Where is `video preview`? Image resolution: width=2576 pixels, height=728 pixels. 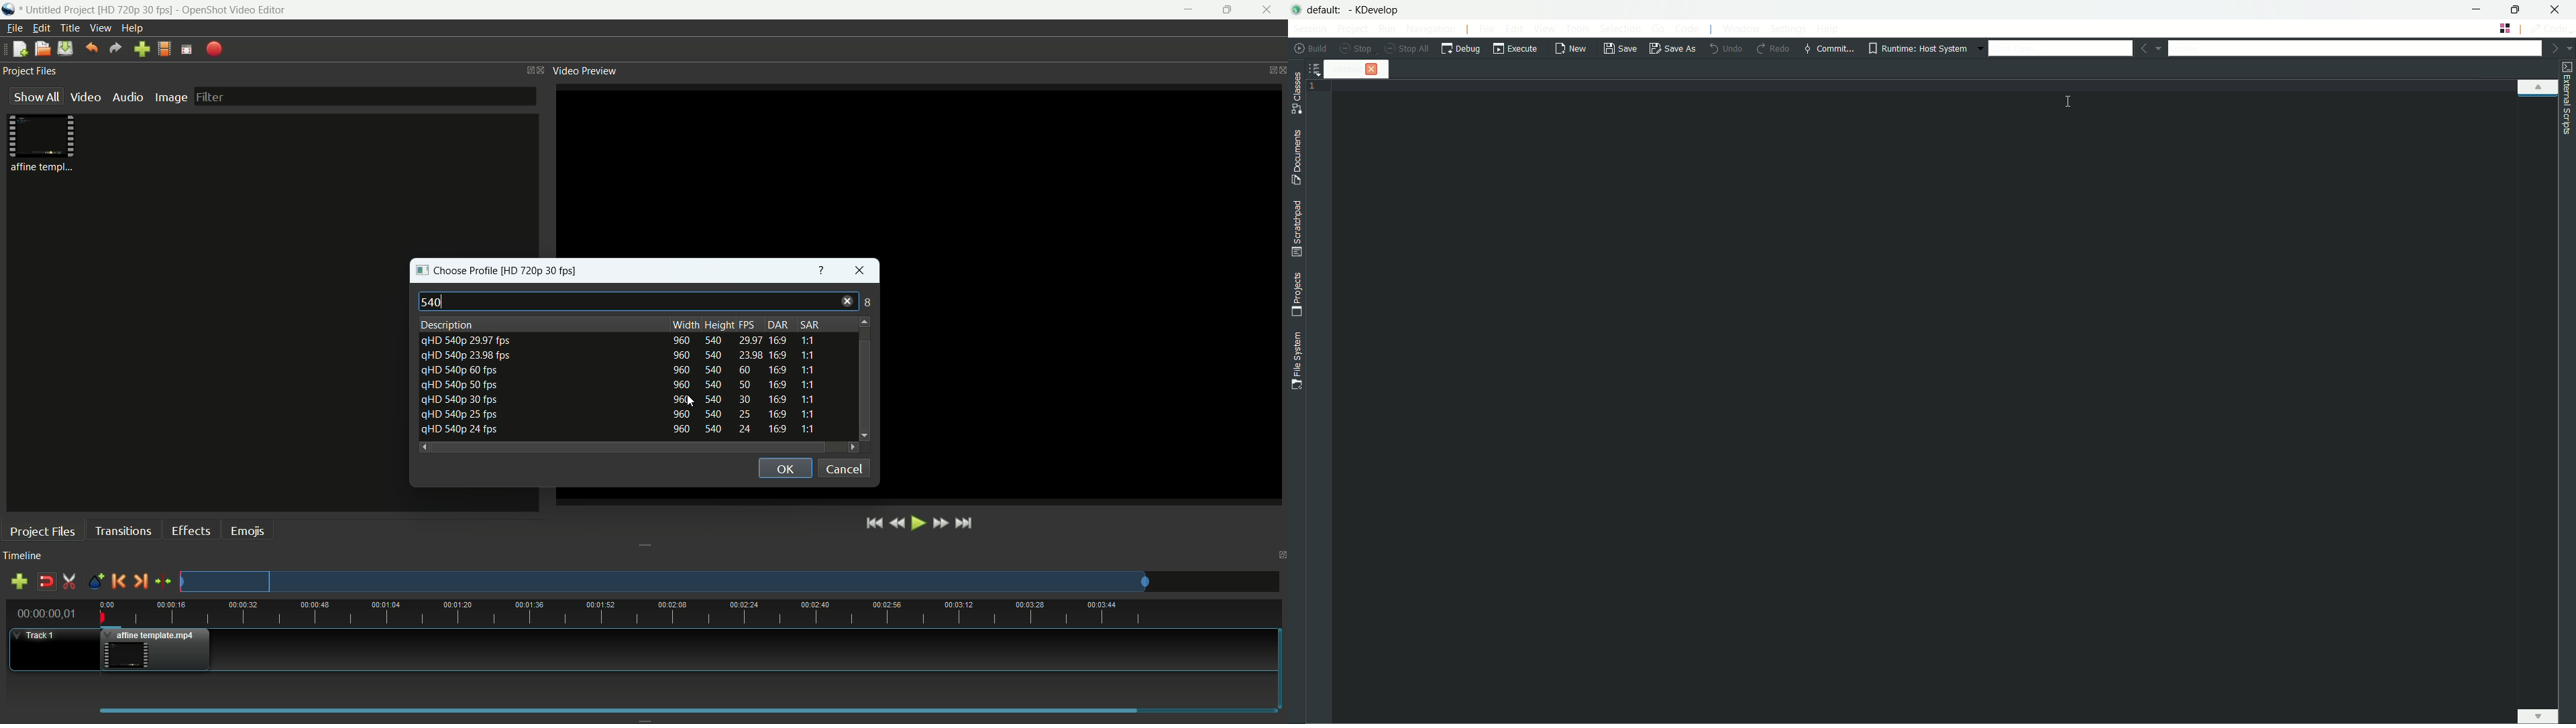
video preview is located at coordinates (585, 70).